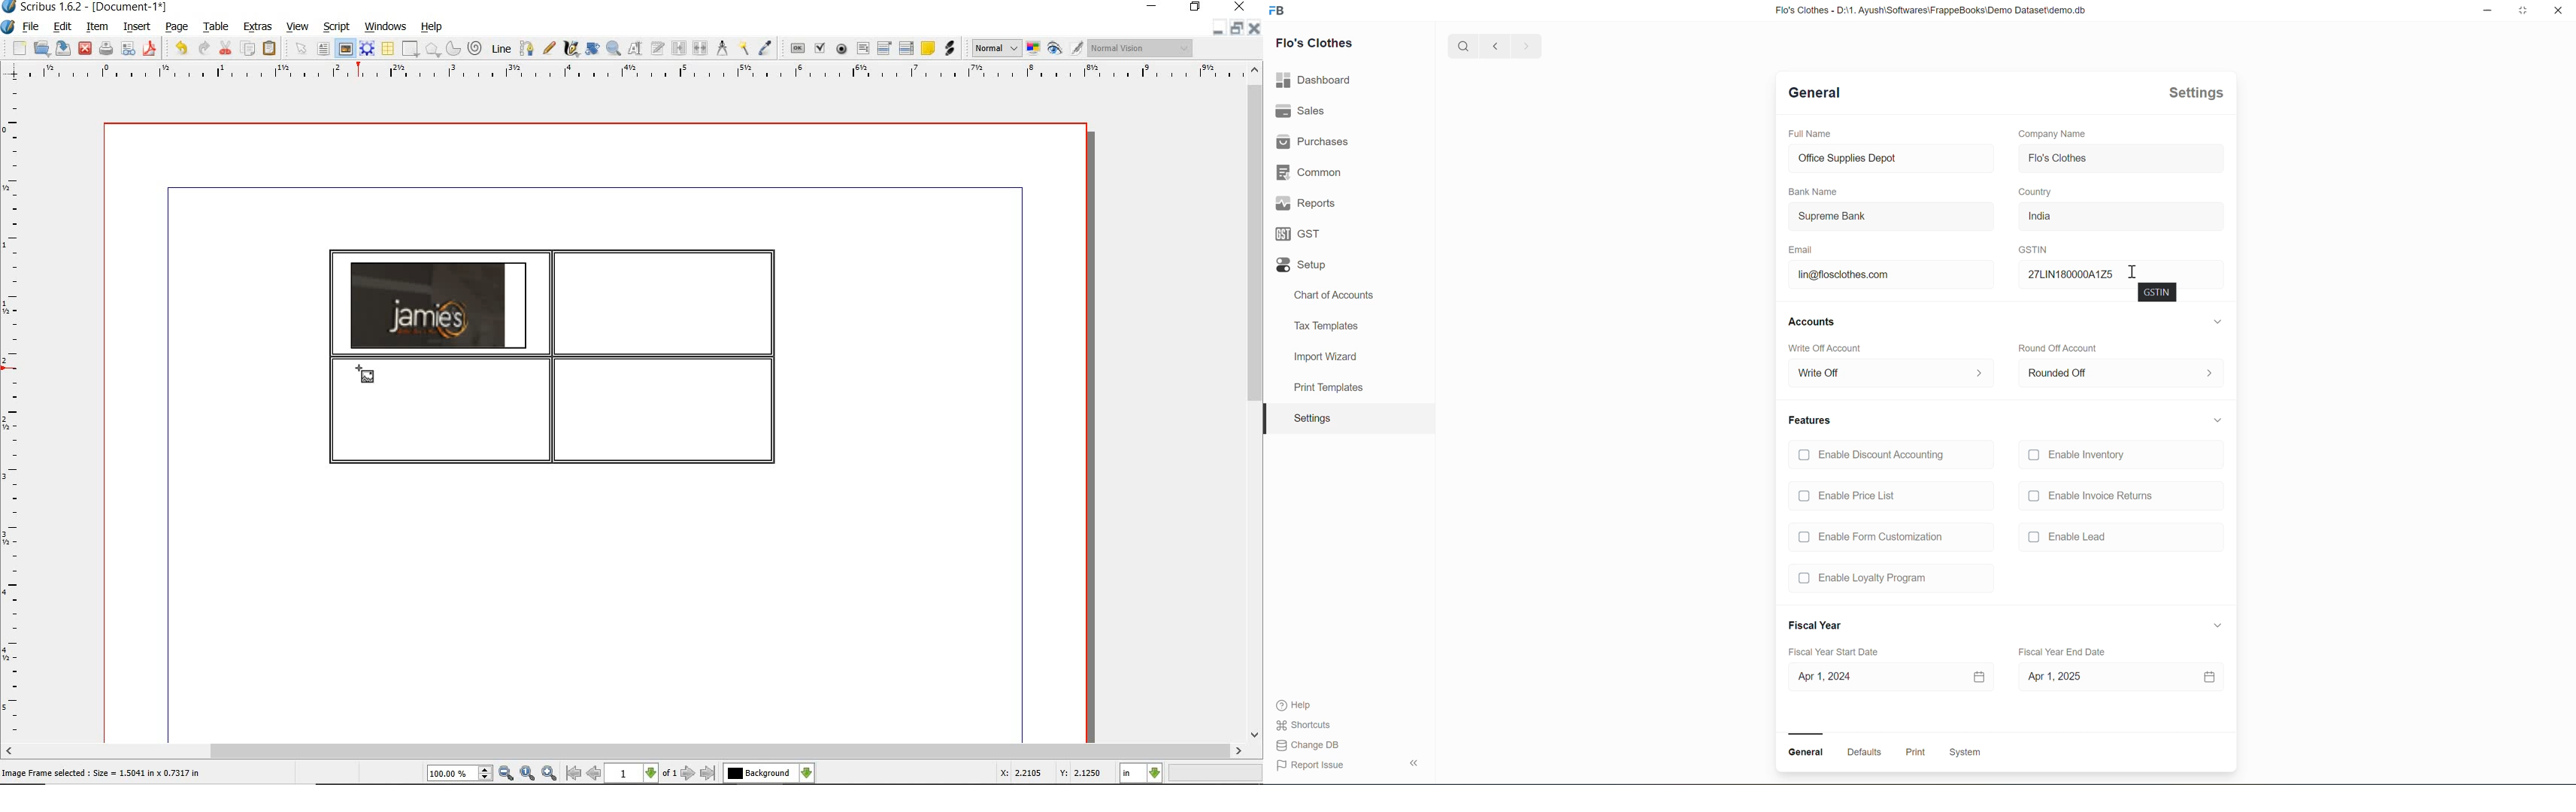  What do you see at coordinates (591, 50) in the screenshot?
I see `rotate item` at bounding box center [591, 50].